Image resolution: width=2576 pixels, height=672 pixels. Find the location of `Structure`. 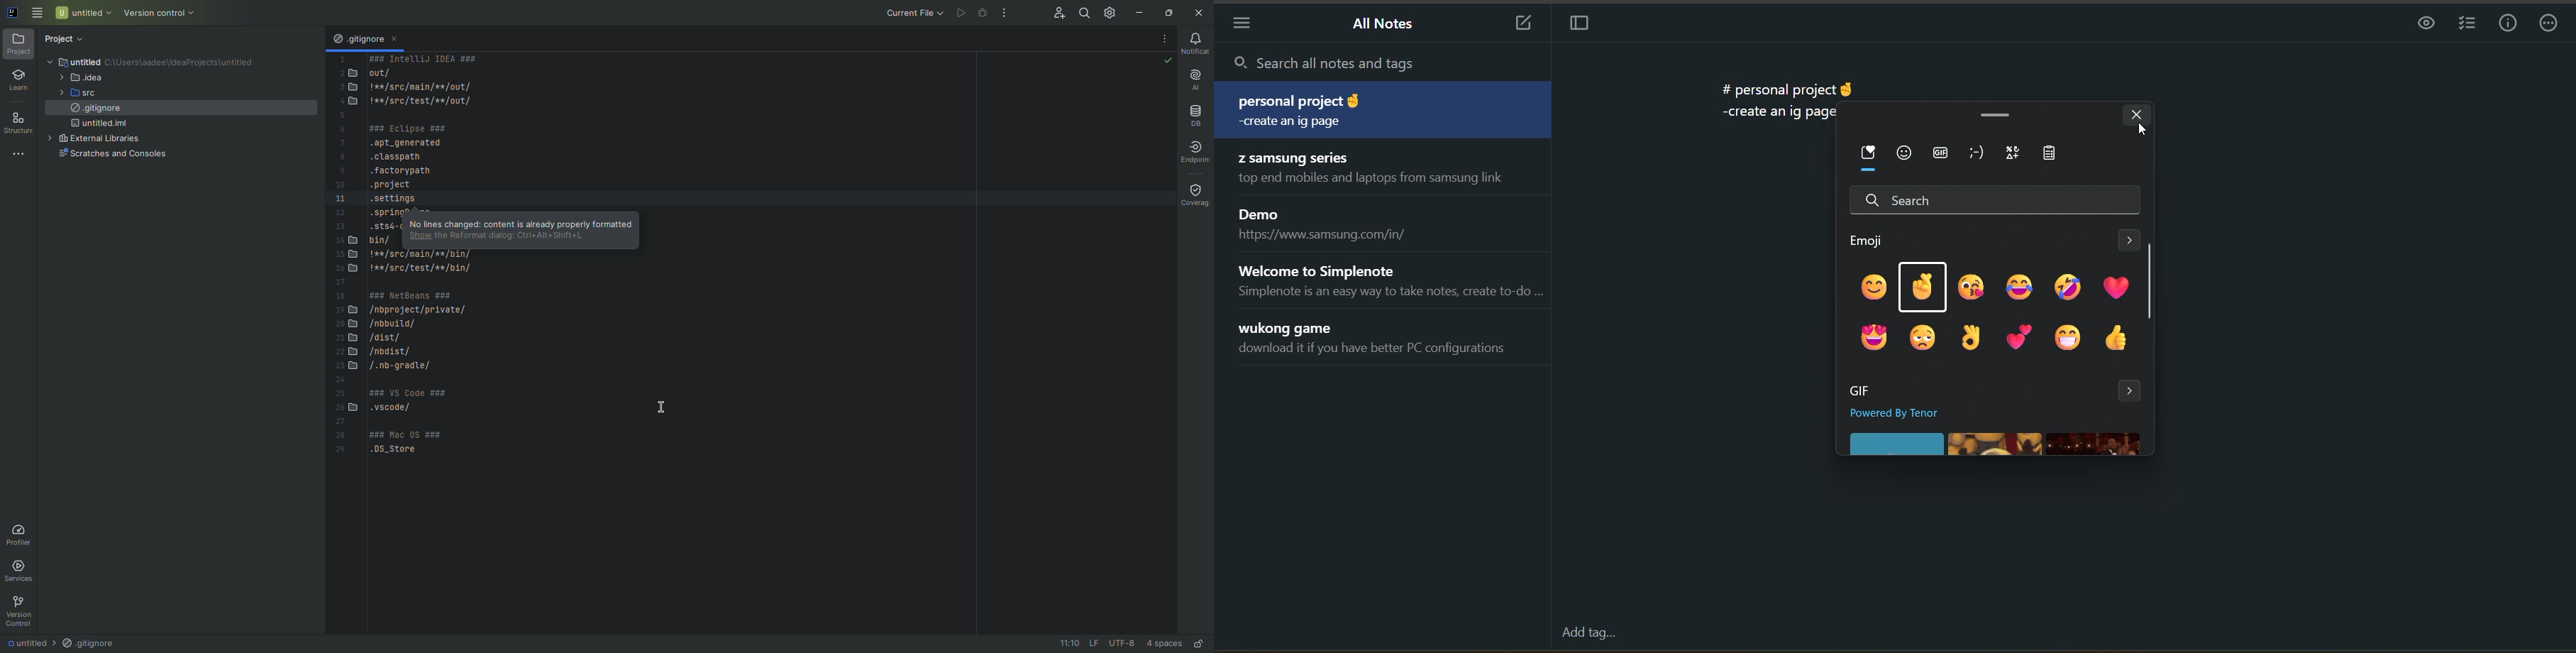

Structure is located at coordinates (21, 122).